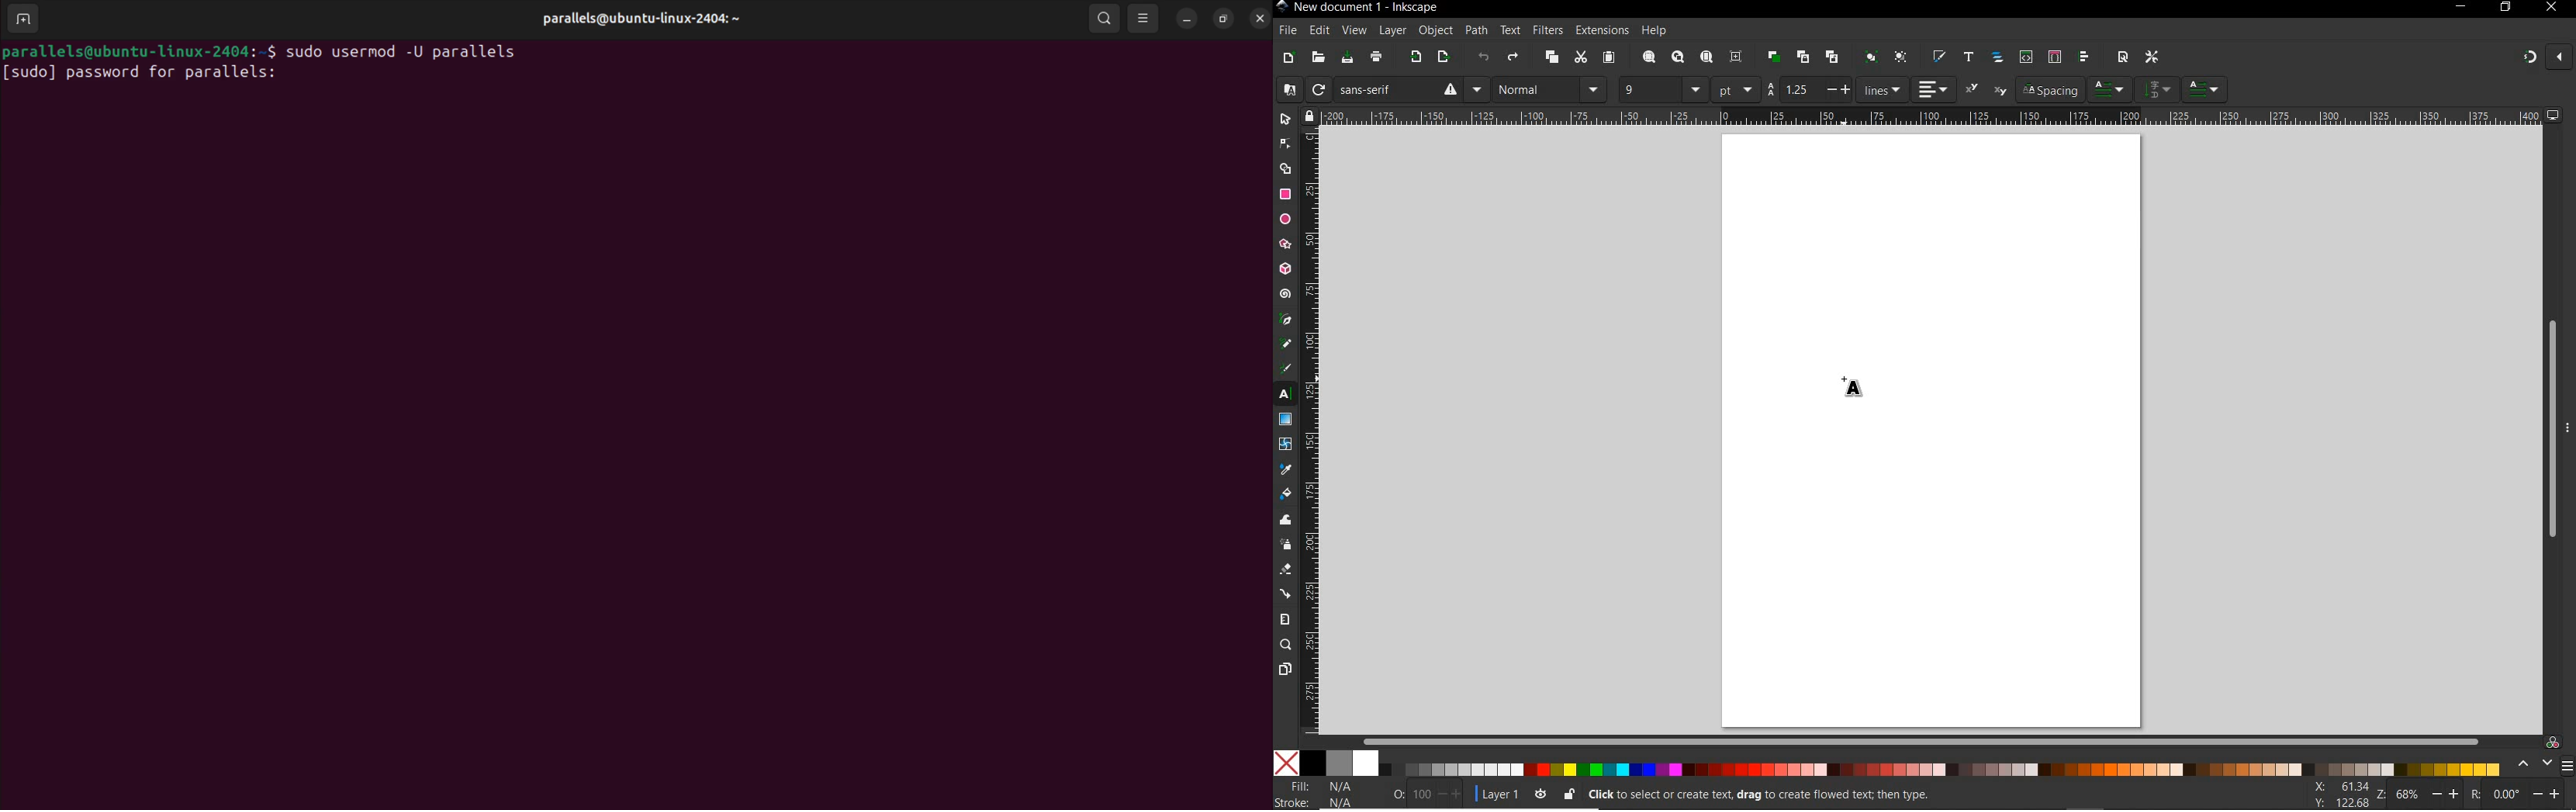  I want to click on measure tool, so click(1285, 619).